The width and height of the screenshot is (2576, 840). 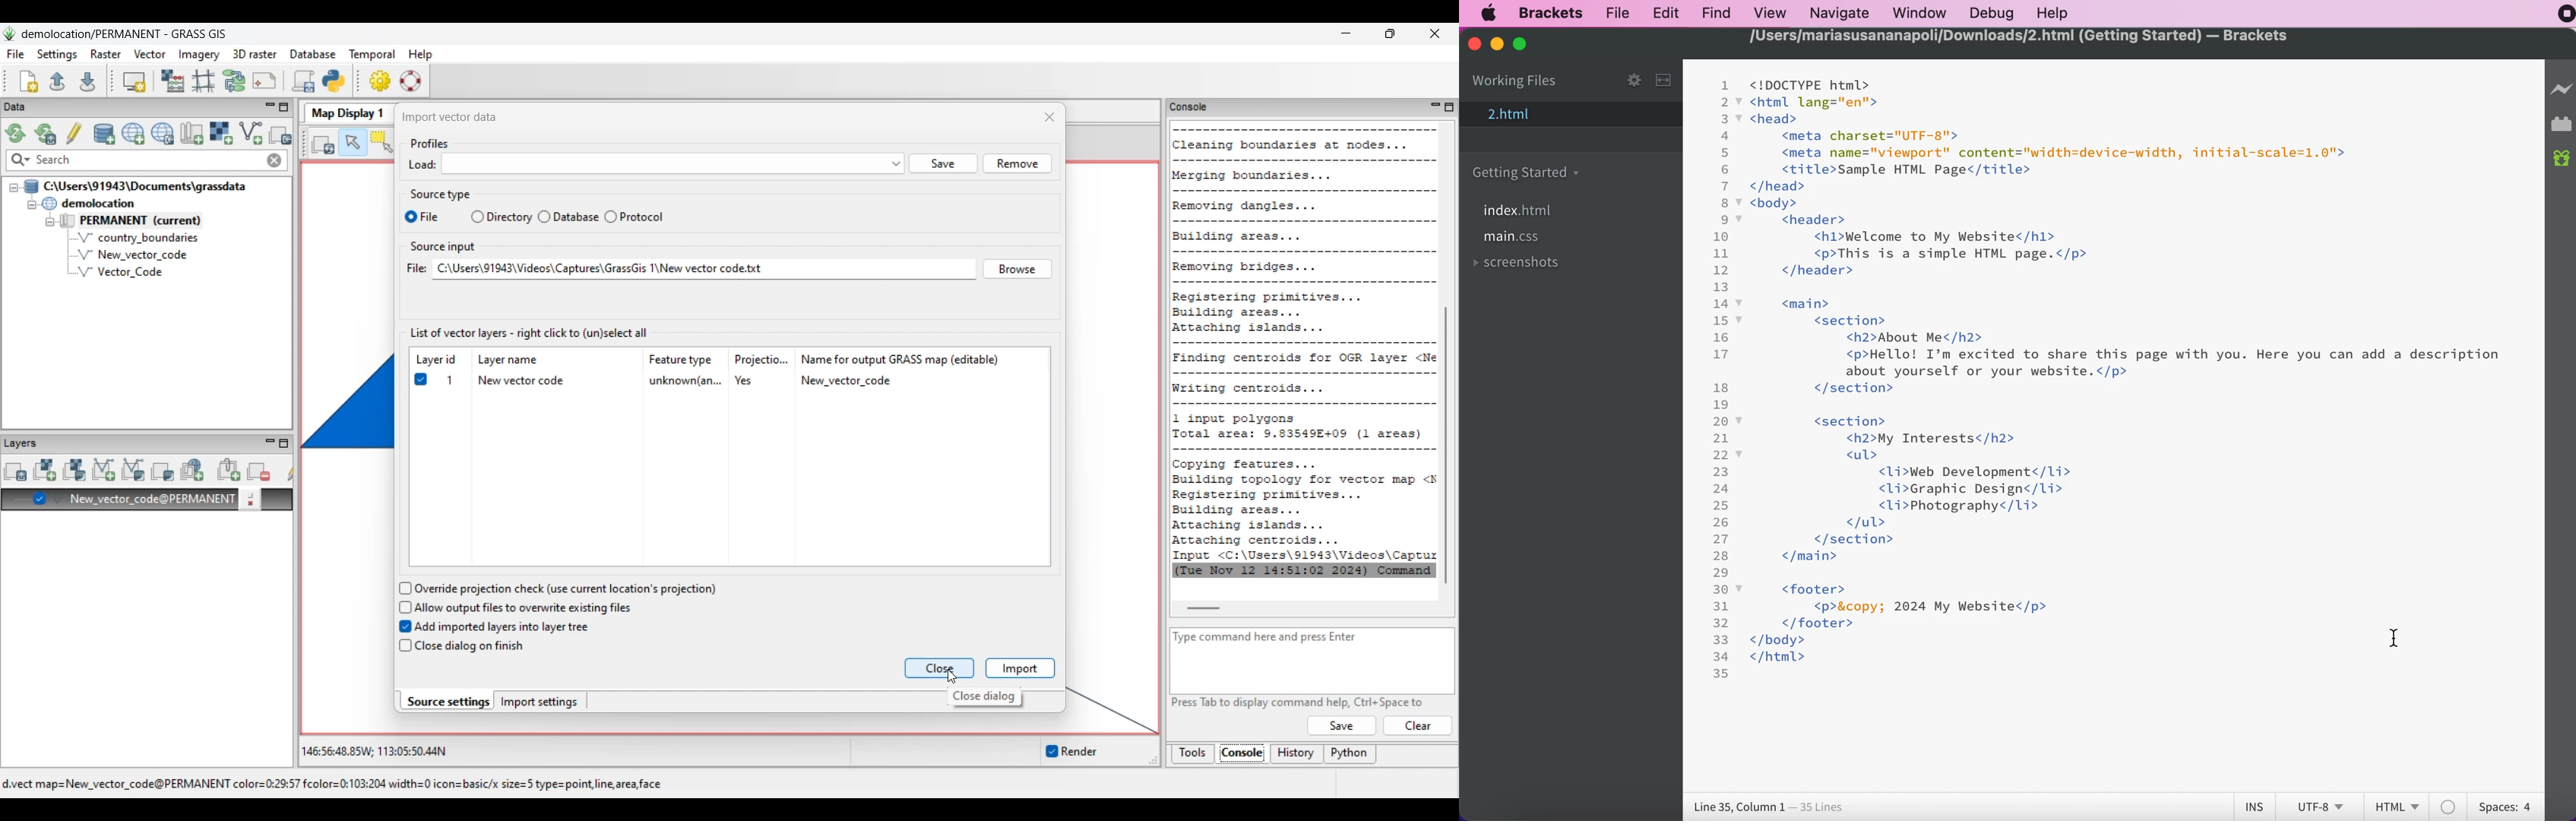 What do you see at coordinates (1724, 153) in the screenshot?
I see `5` at bounding box center [1724, 153].